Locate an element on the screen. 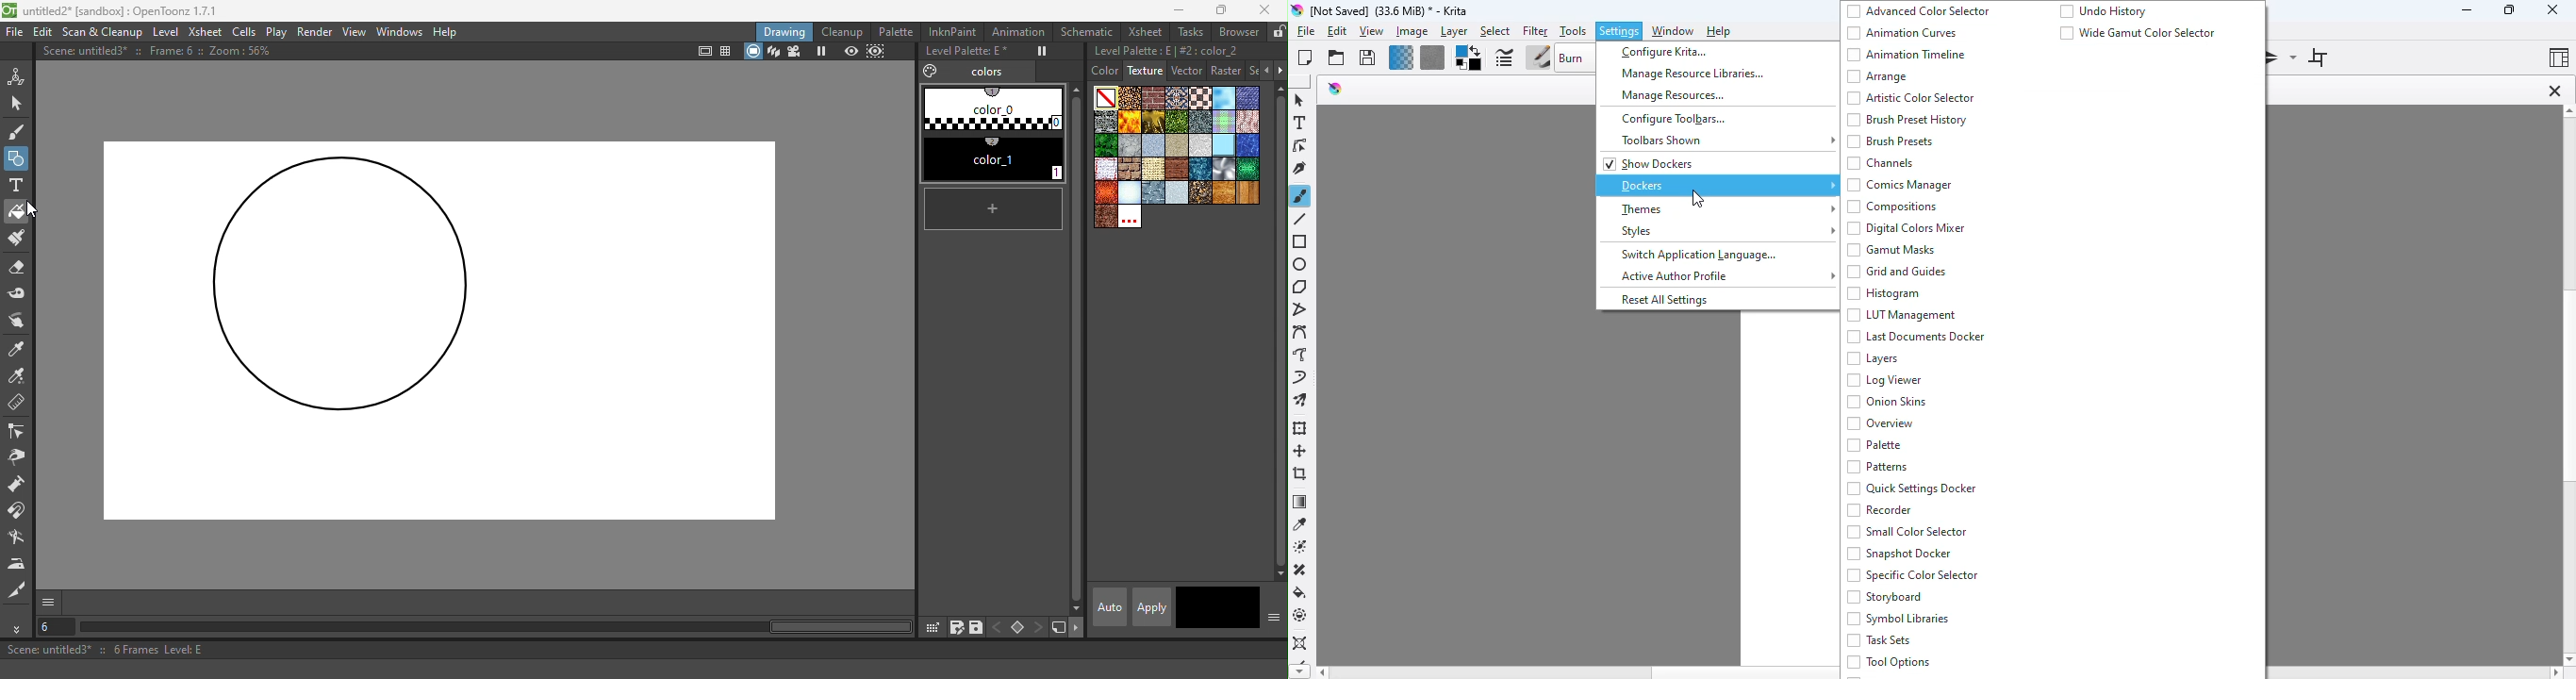  GUI show/hide is located at coordinates (50, 603).